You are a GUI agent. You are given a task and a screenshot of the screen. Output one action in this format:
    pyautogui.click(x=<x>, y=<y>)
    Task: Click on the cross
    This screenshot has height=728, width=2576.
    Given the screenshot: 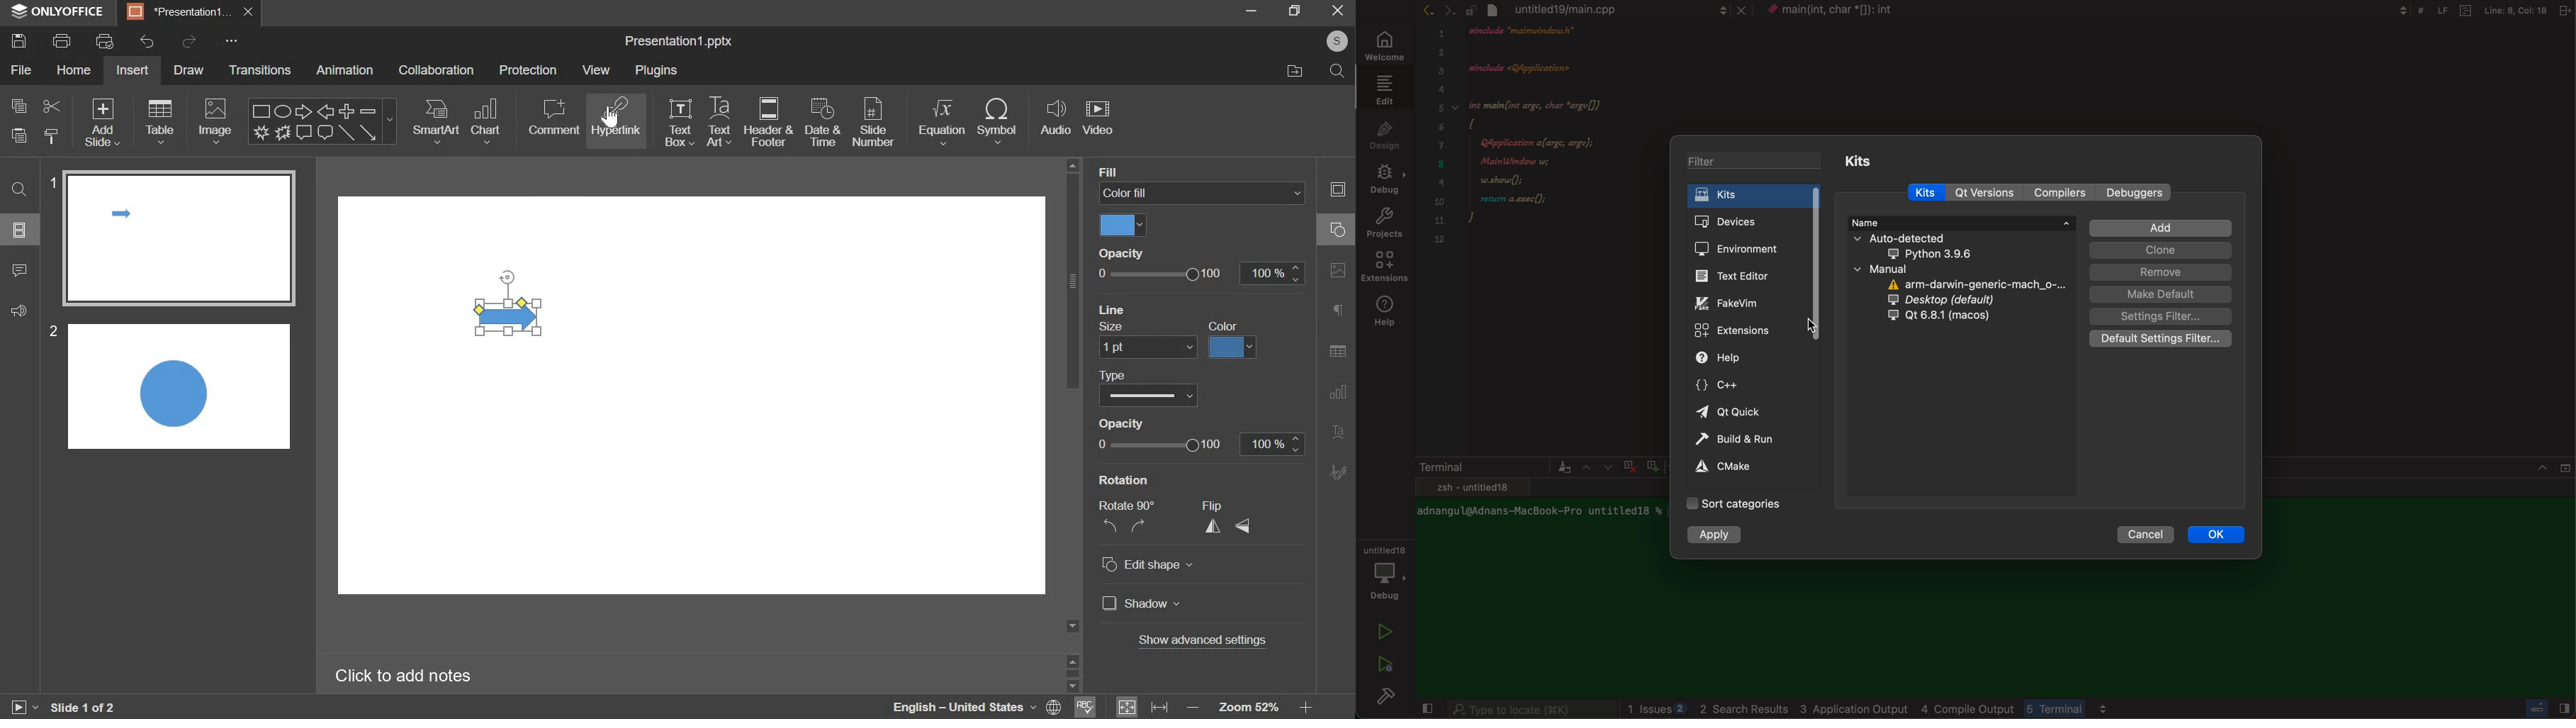 What is the action you would take?
    pyautogui.click(x=1628, y=465)
    